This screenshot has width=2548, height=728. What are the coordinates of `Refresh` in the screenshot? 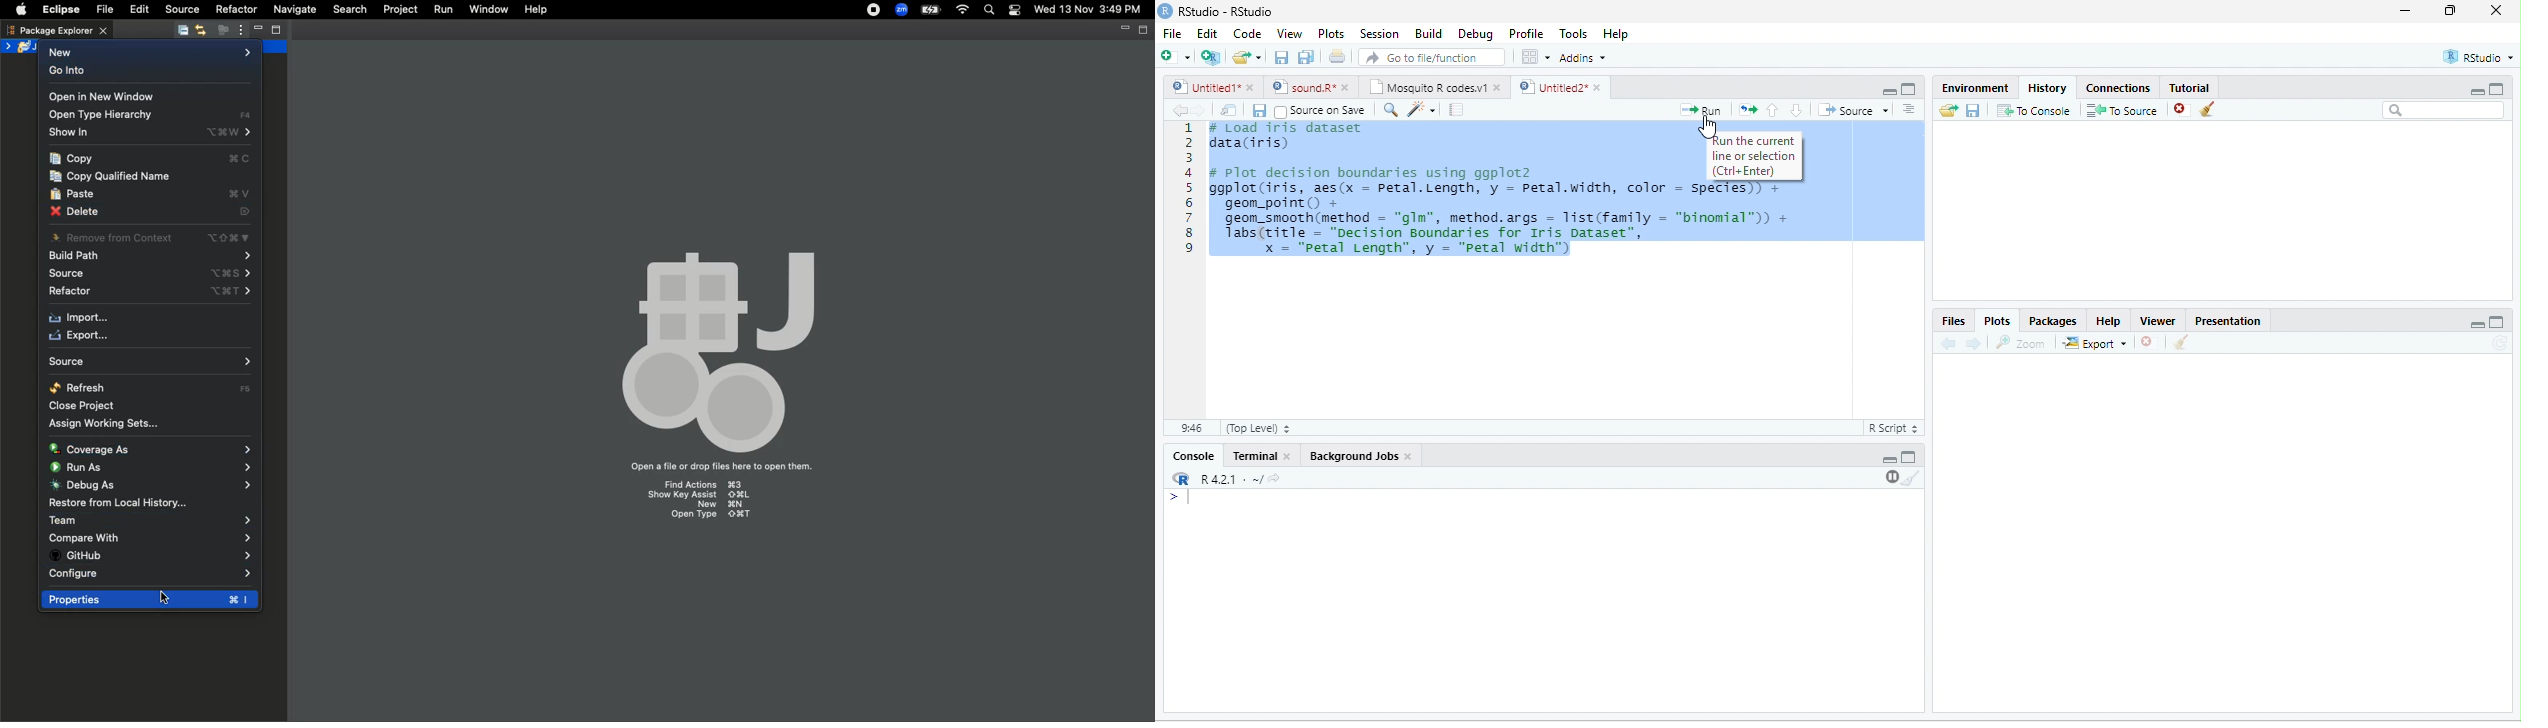 It's located at (151, 387).